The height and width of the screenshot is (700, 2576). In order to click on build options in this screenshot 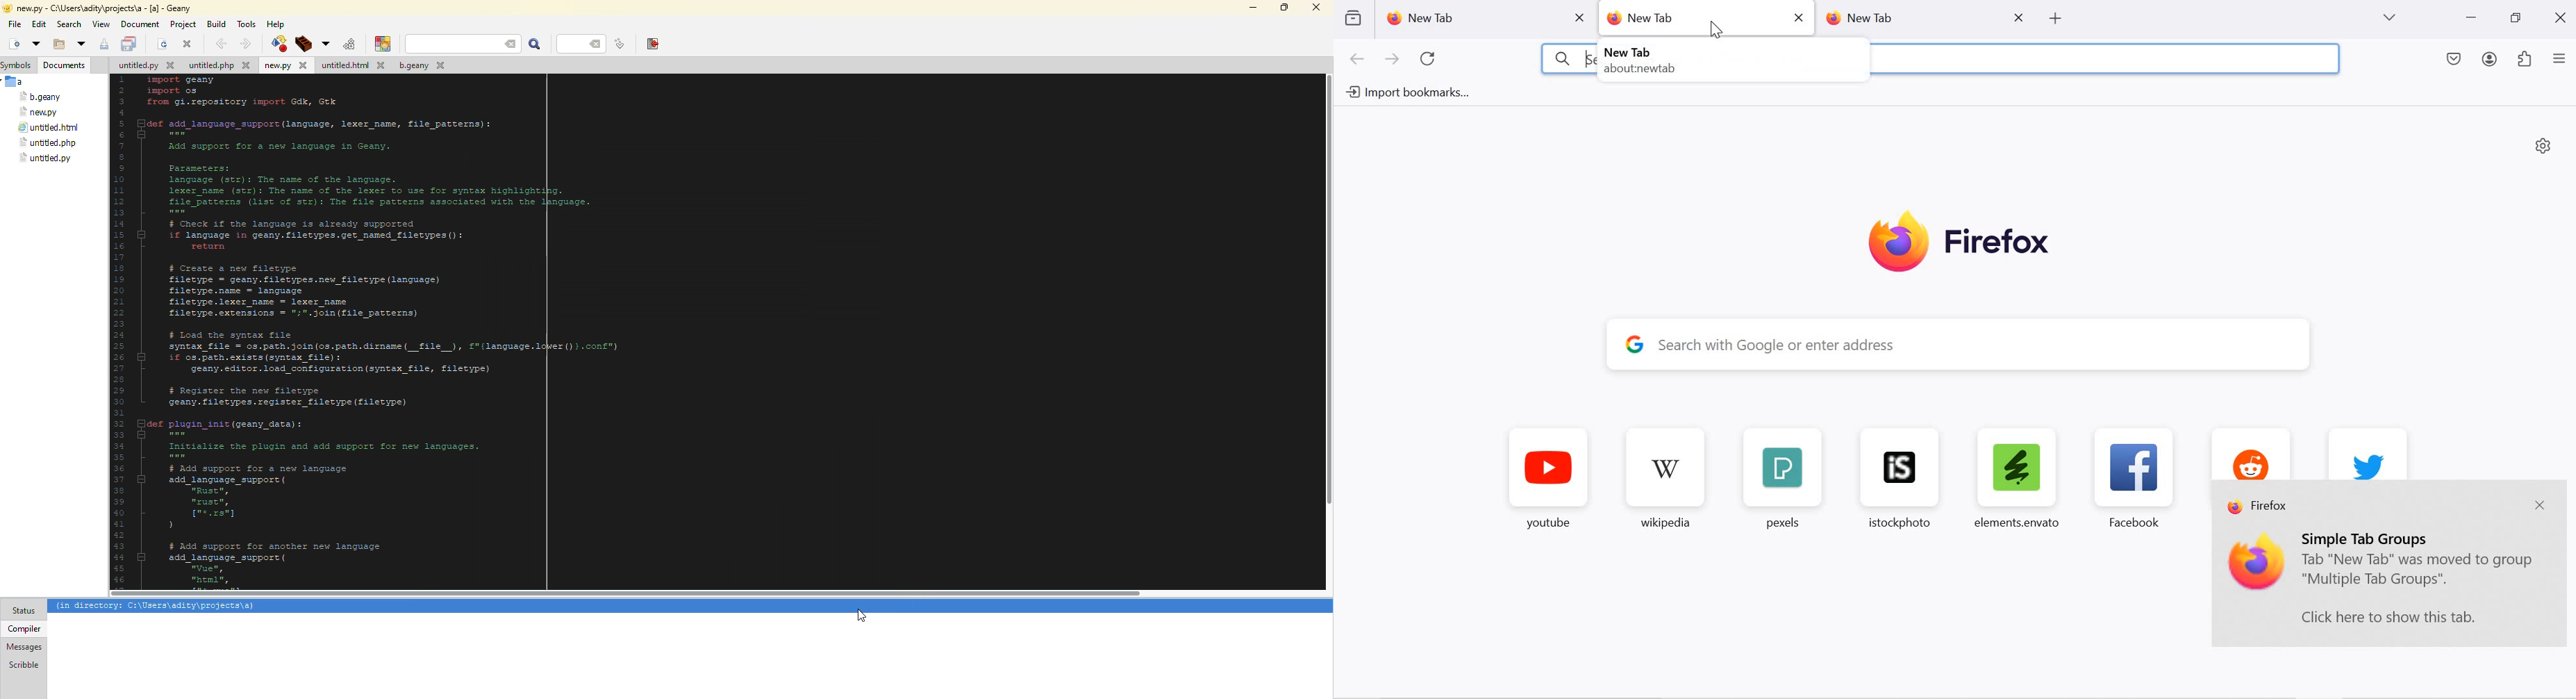, I will do `click(324, 44)`.